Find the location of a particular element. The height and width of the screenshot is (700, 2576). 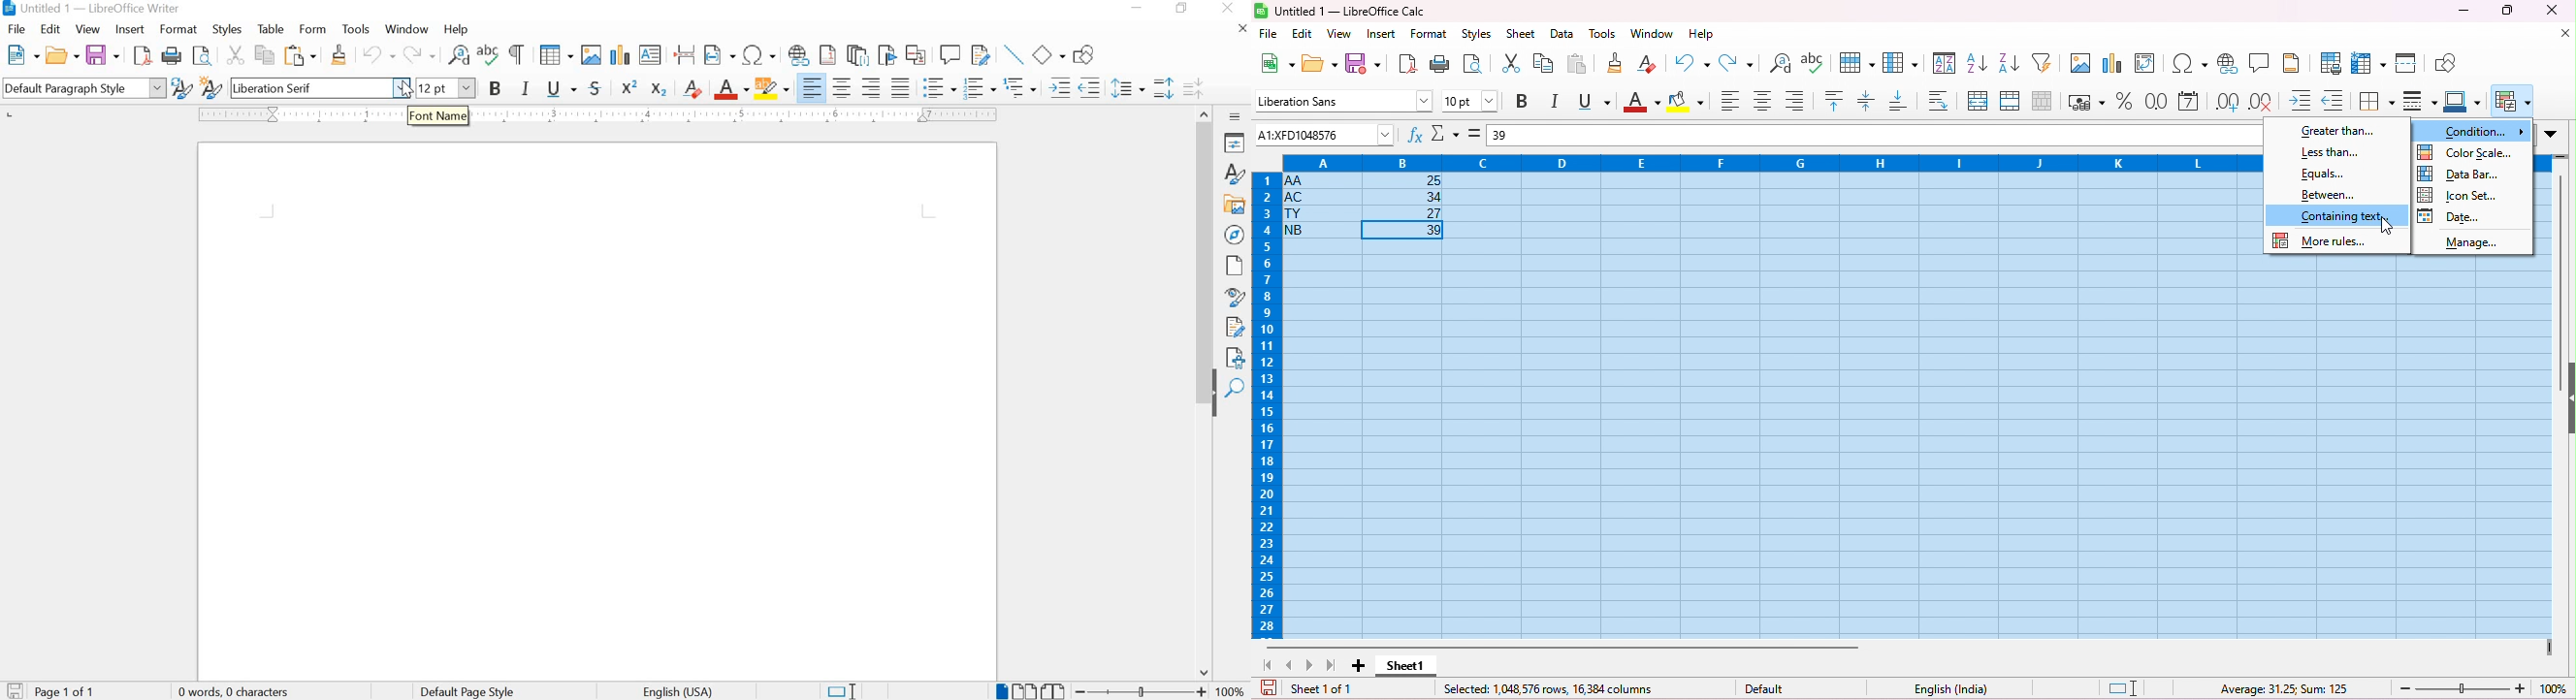

edit is located at coordinates (1304, 35).